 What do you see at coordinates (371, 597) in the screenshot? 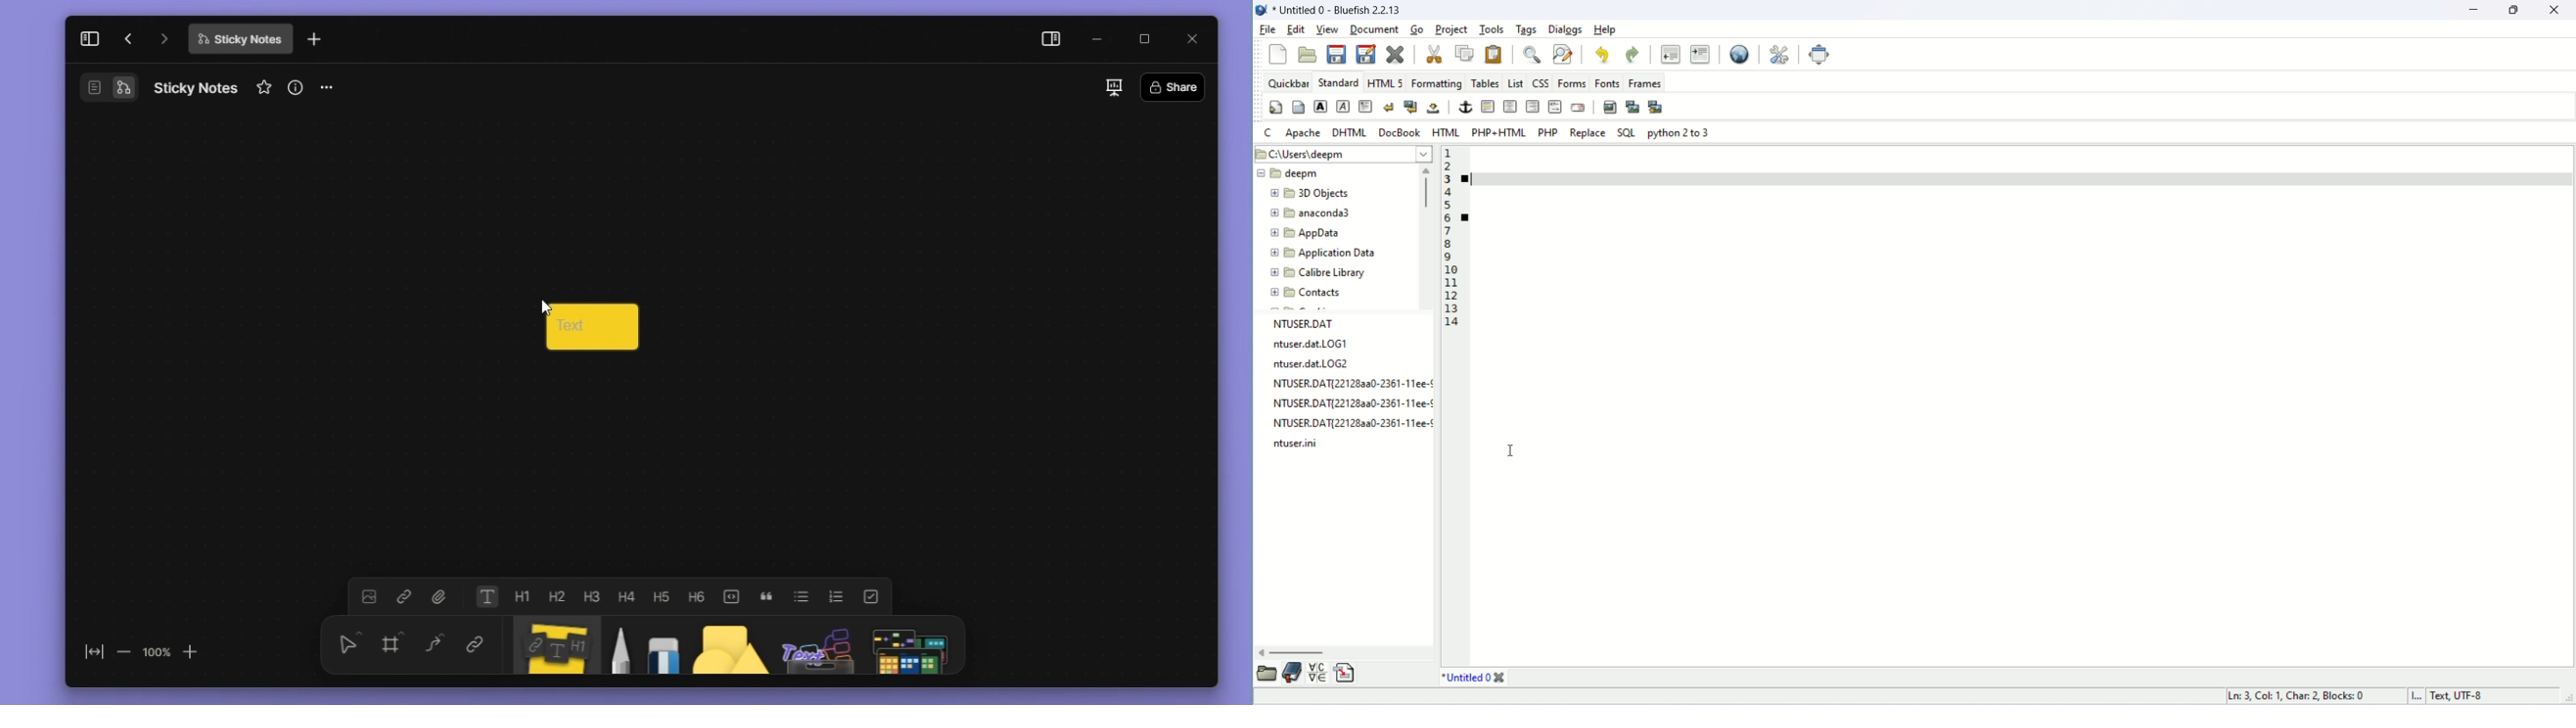
I see `image` at bounding box center [371, 597].